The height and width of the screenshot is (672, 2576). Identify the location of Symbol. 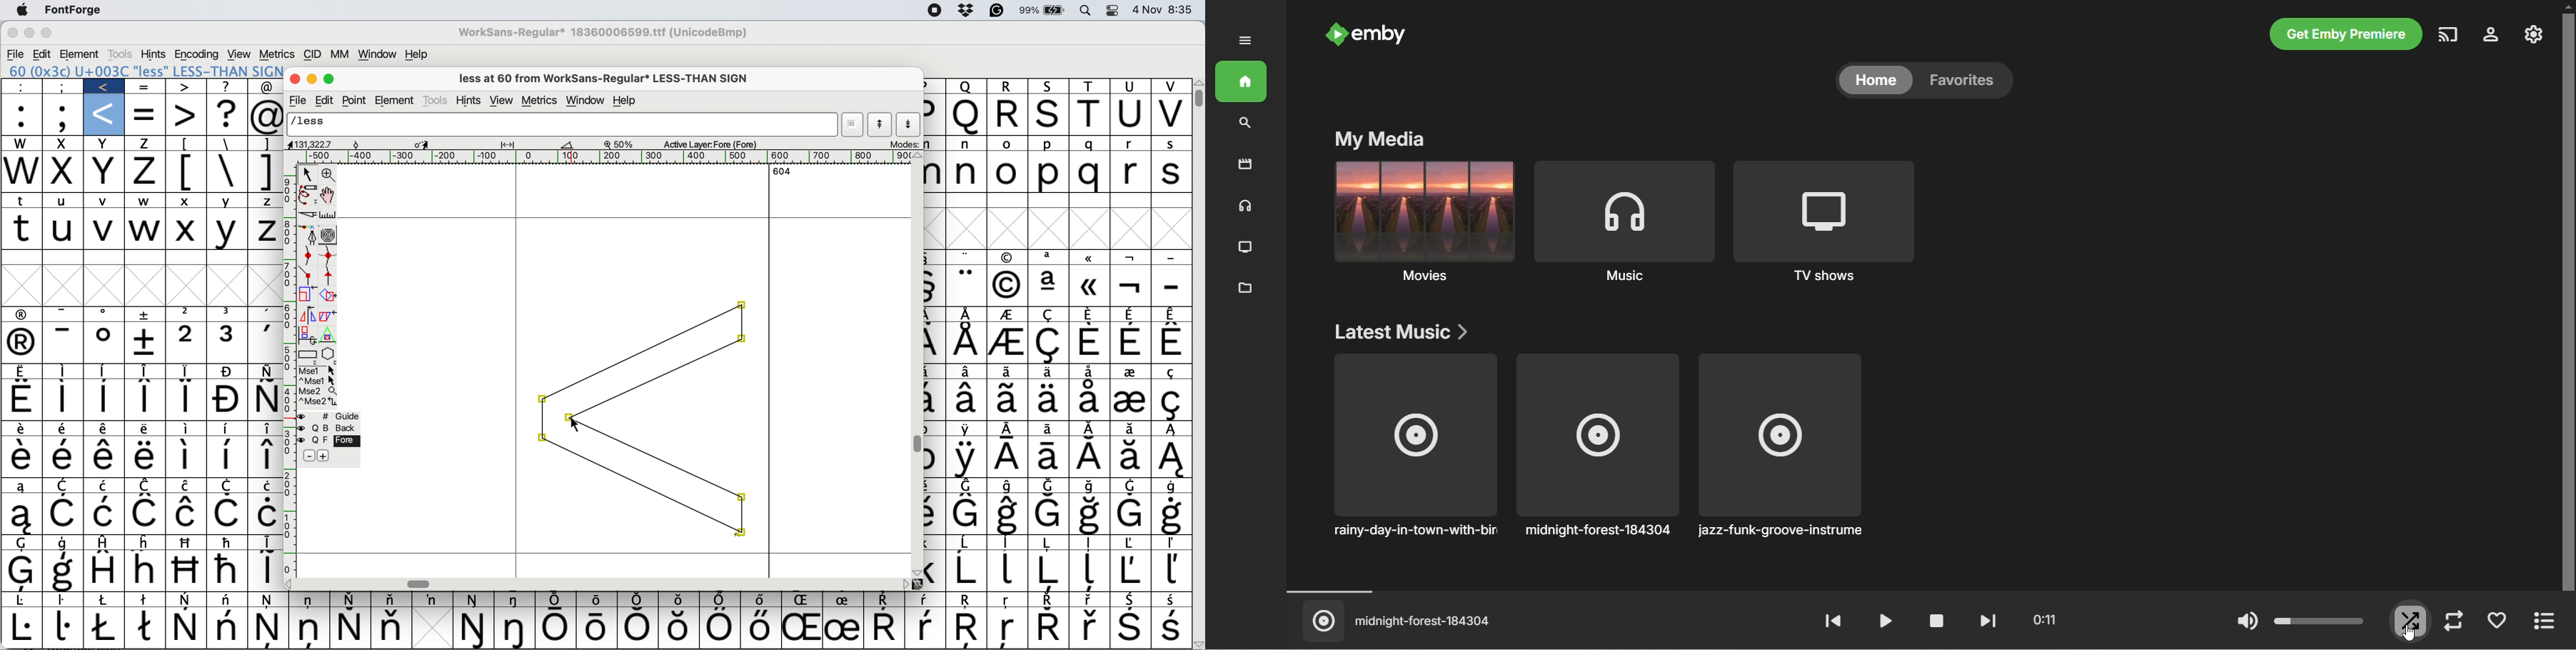
(263, 456).